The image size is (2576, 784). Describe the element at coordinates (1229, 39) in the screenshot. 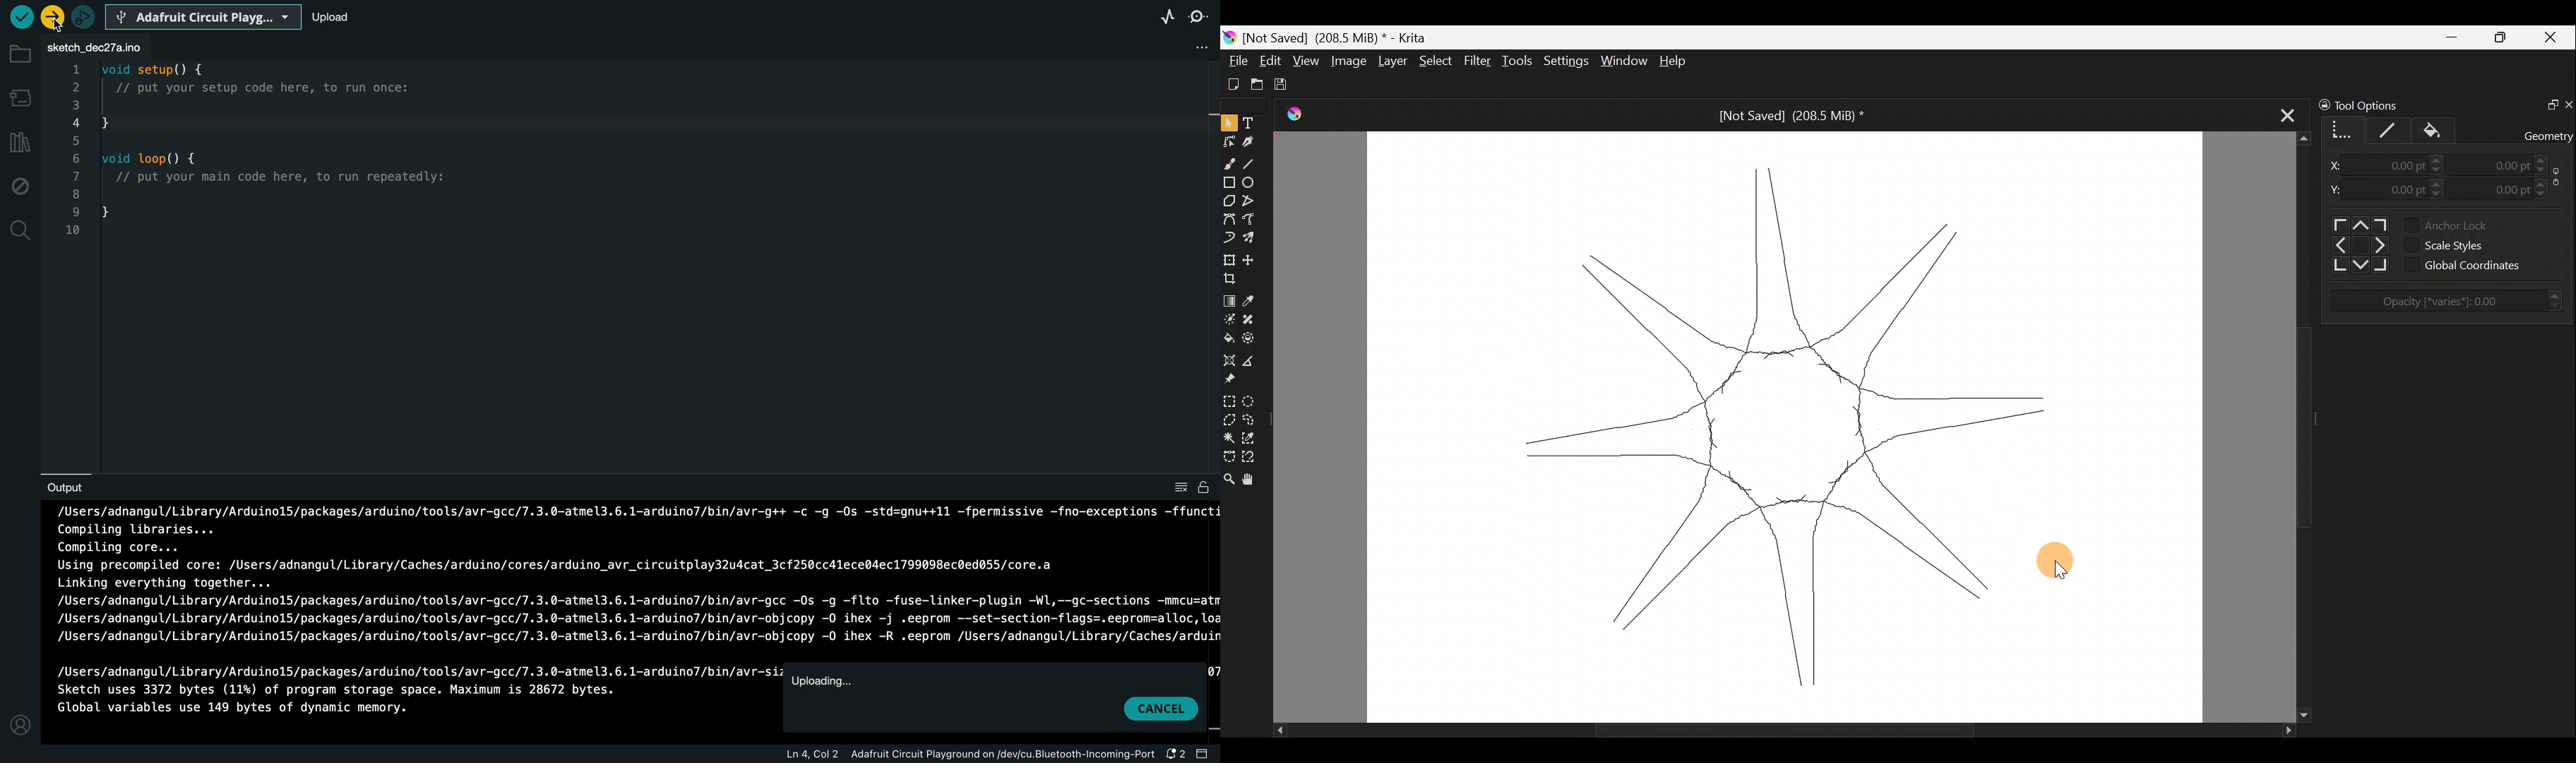

I see `Krita logo` at that location.